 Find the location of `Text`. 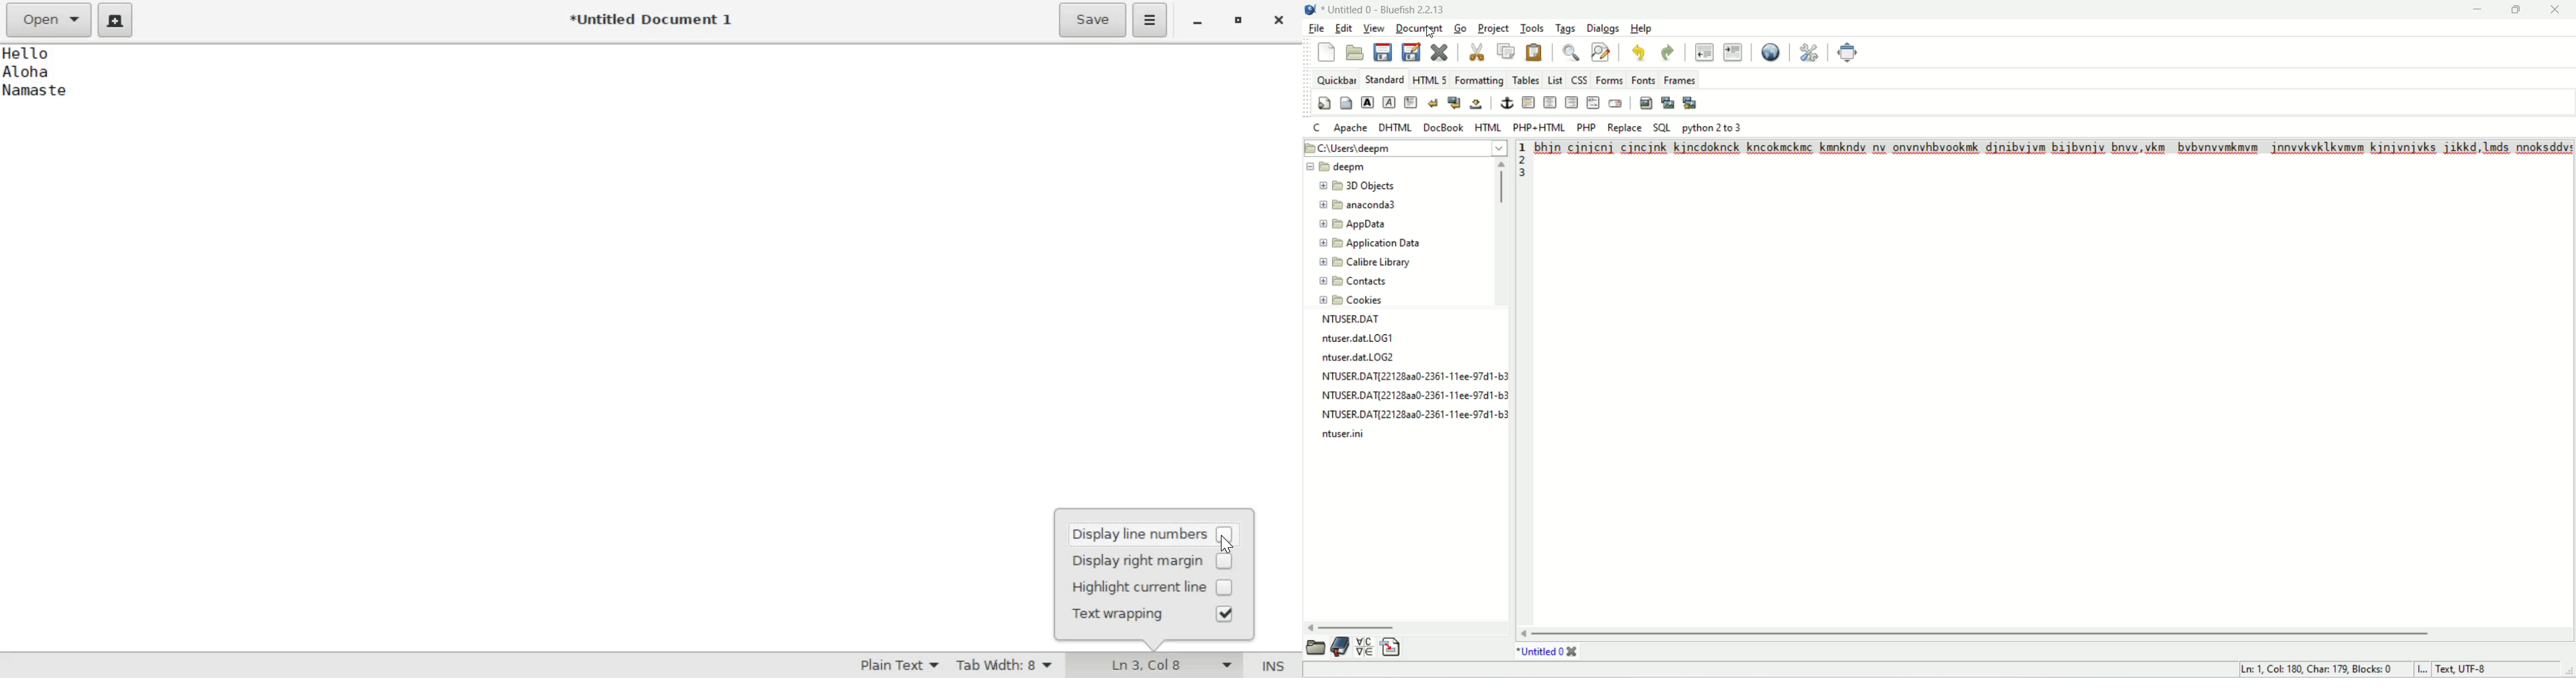

Text is located at coordinates (2054, 151).